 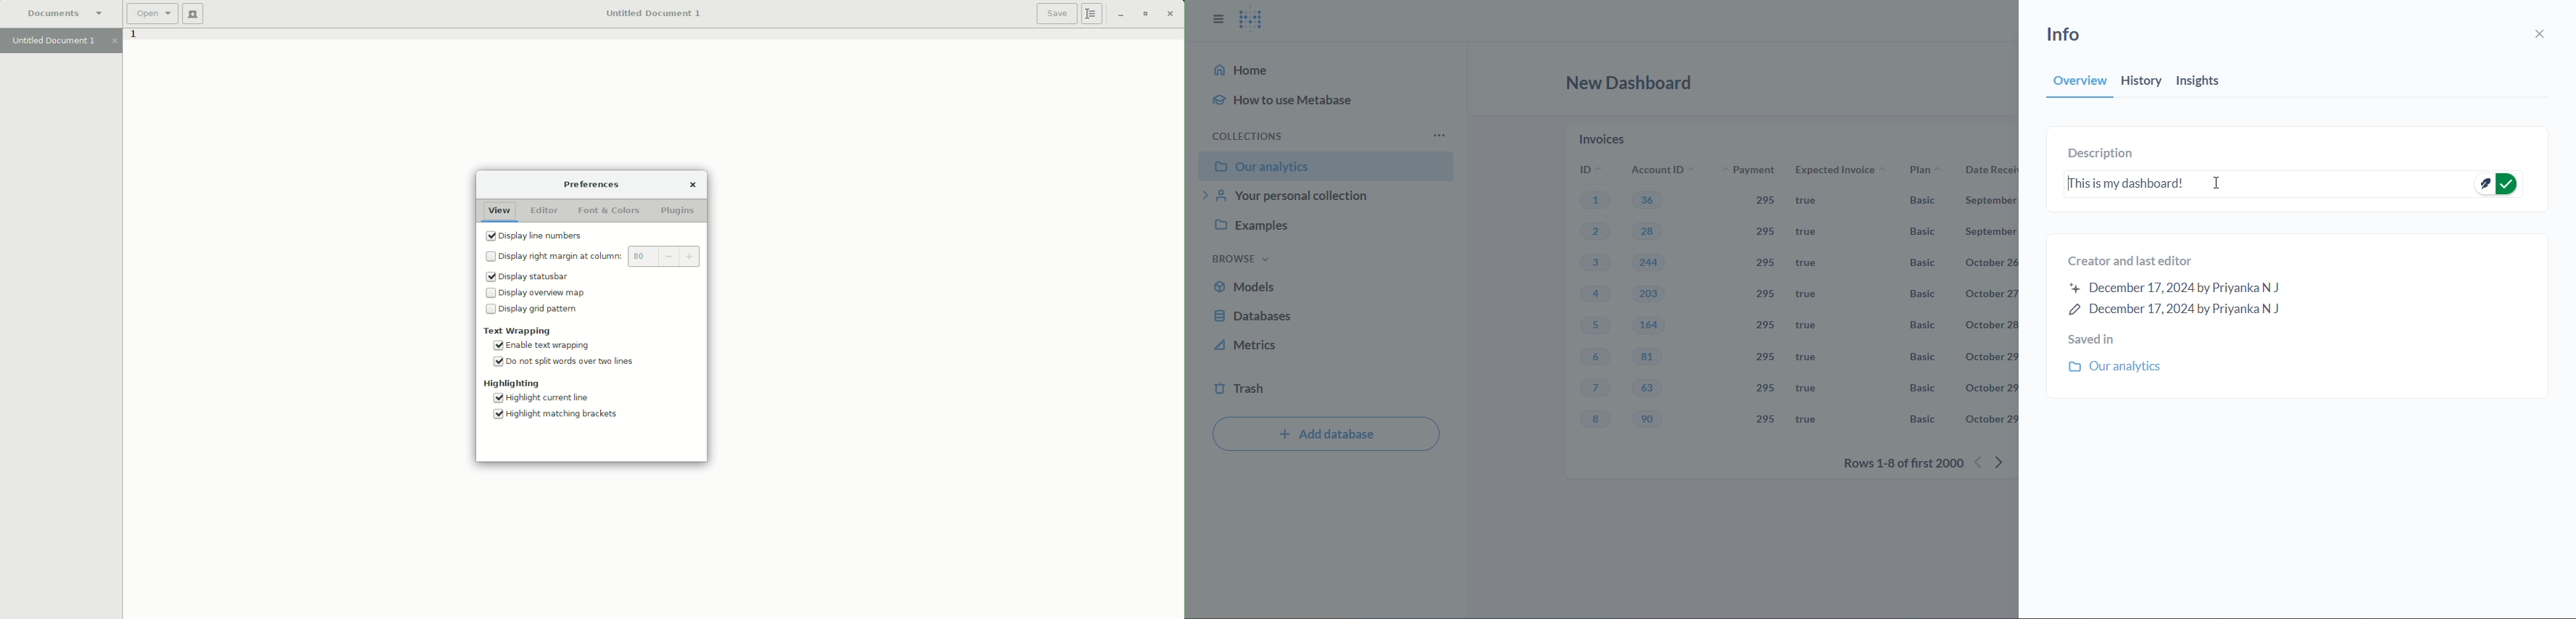 What do you see at coordinates (1648, 263) in the screenshot?
I see `244` at bounding box center [1648, 263].